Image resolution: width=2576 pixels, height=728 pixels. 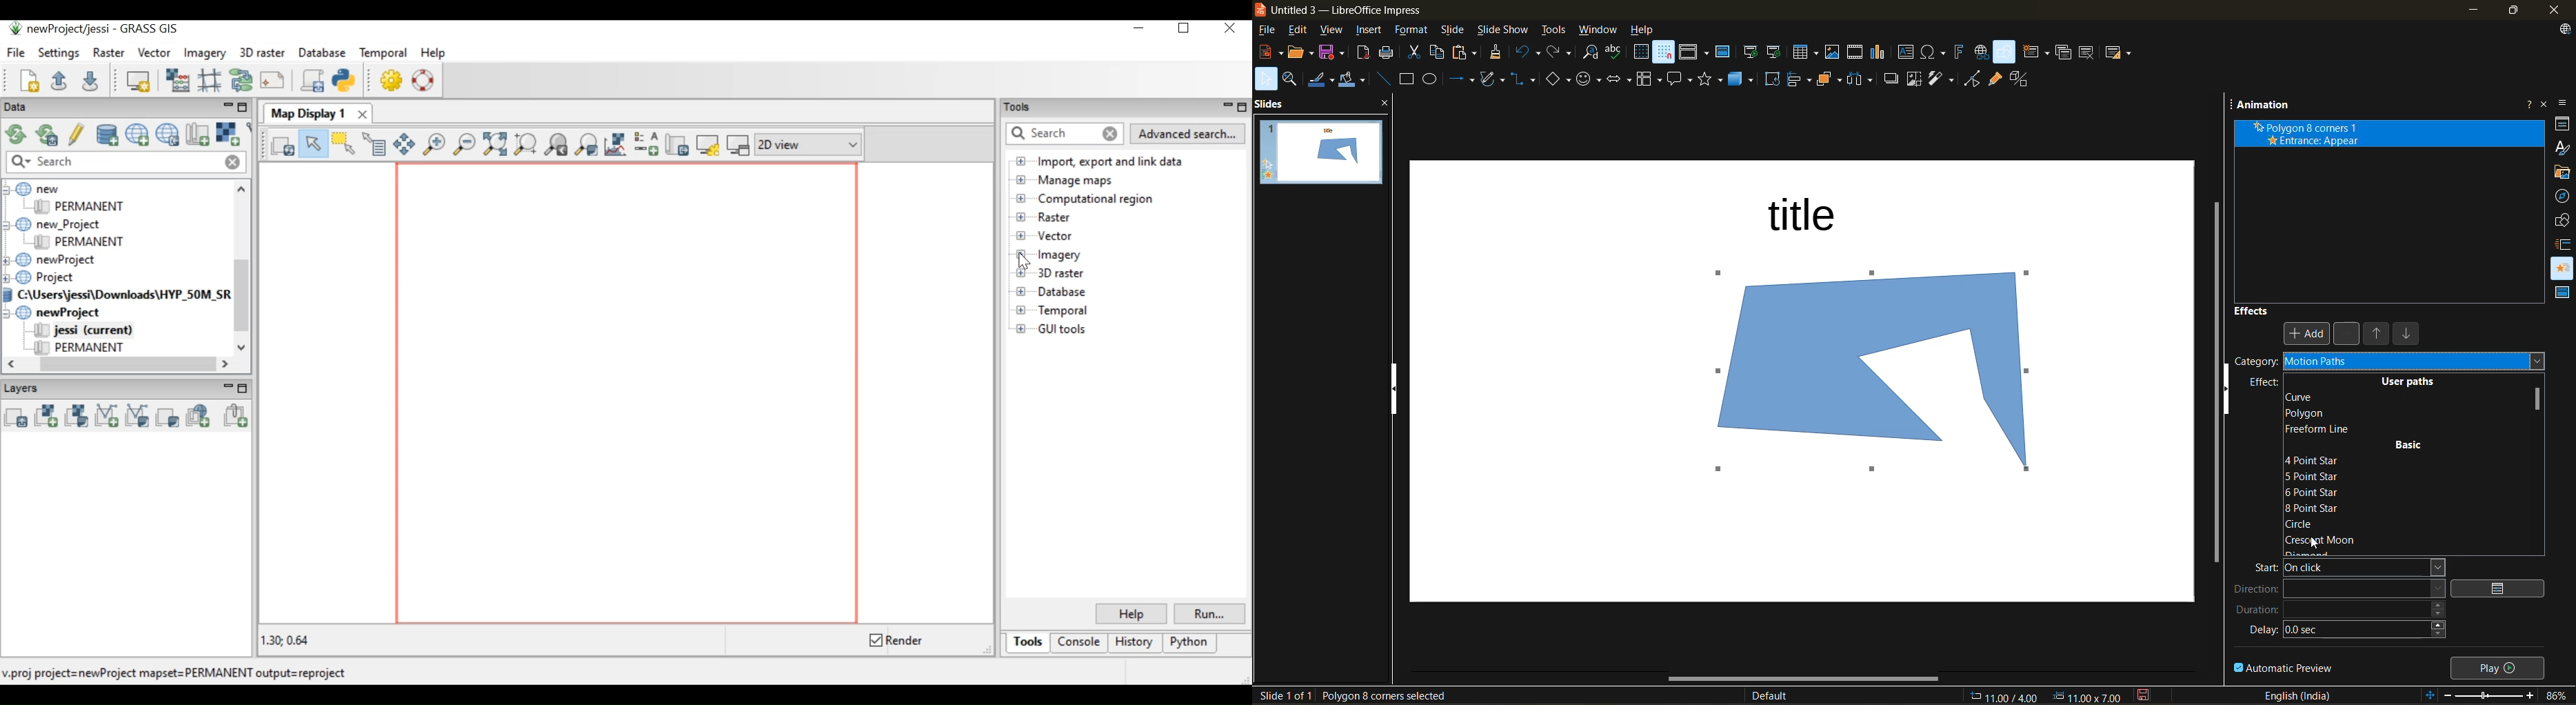 I want to click on title, so click(x=1805, y=214).